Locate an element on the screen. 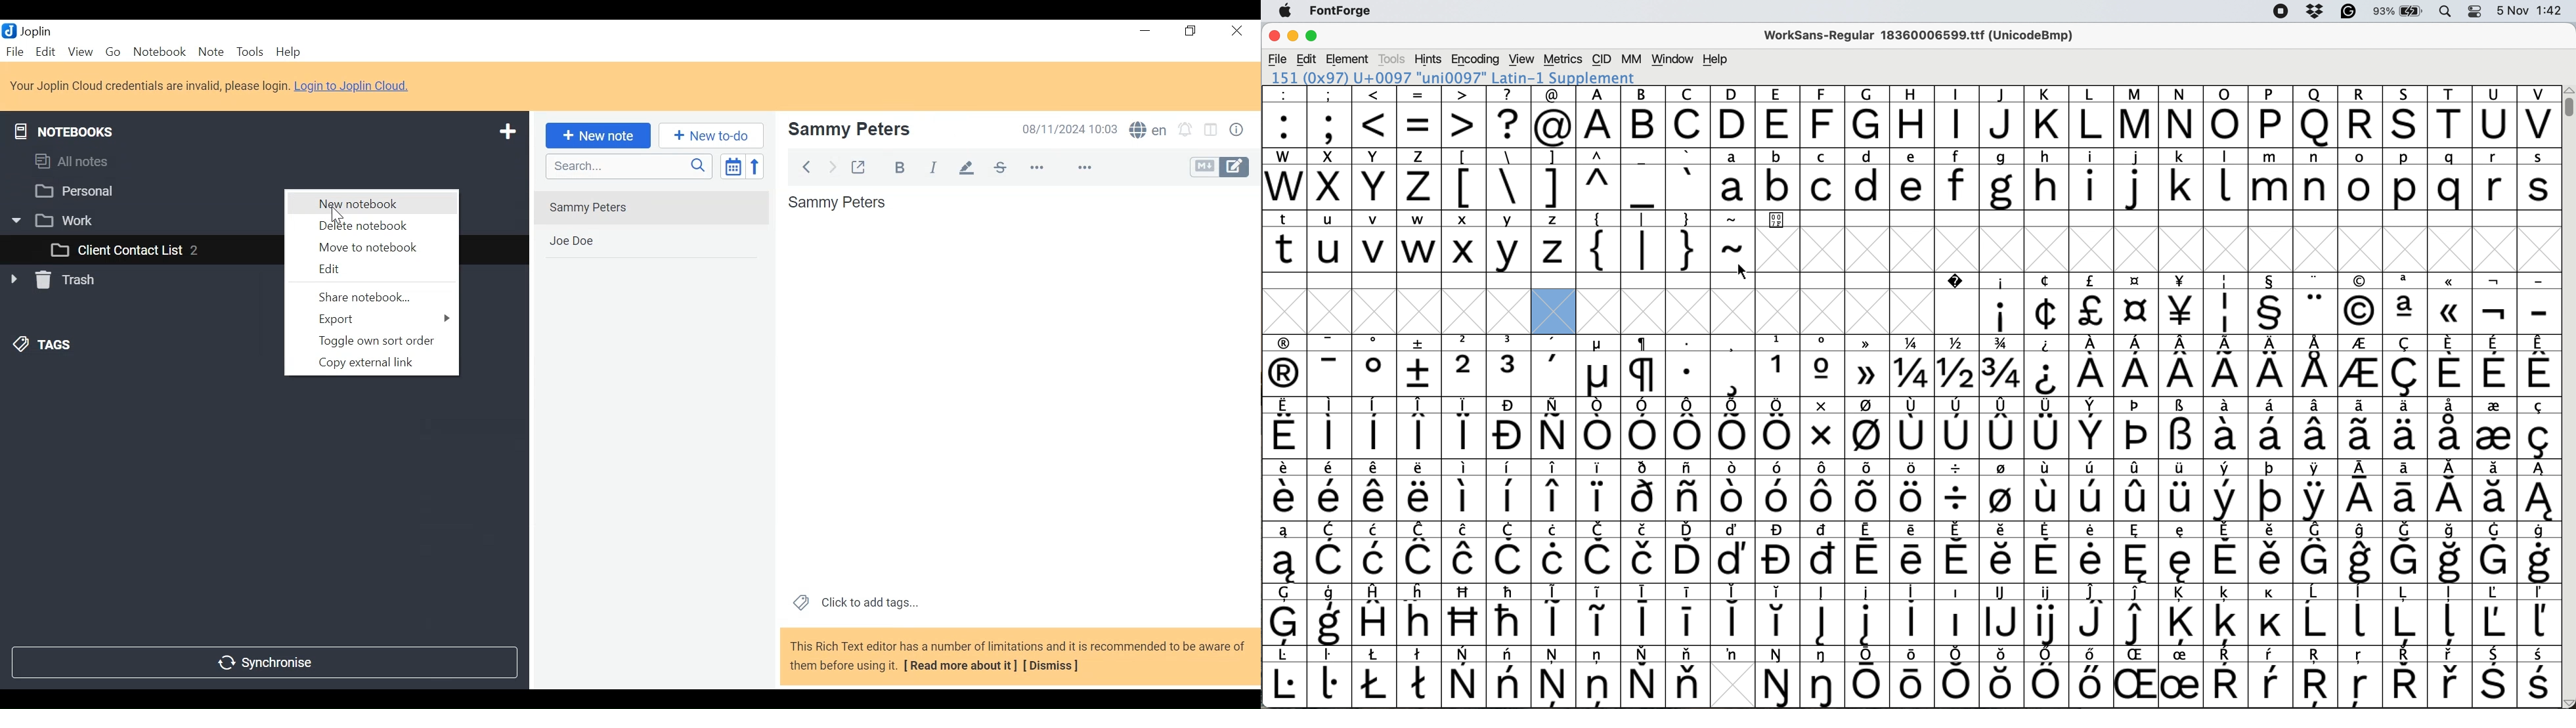  symbol is located at coordinates (1868, 489).